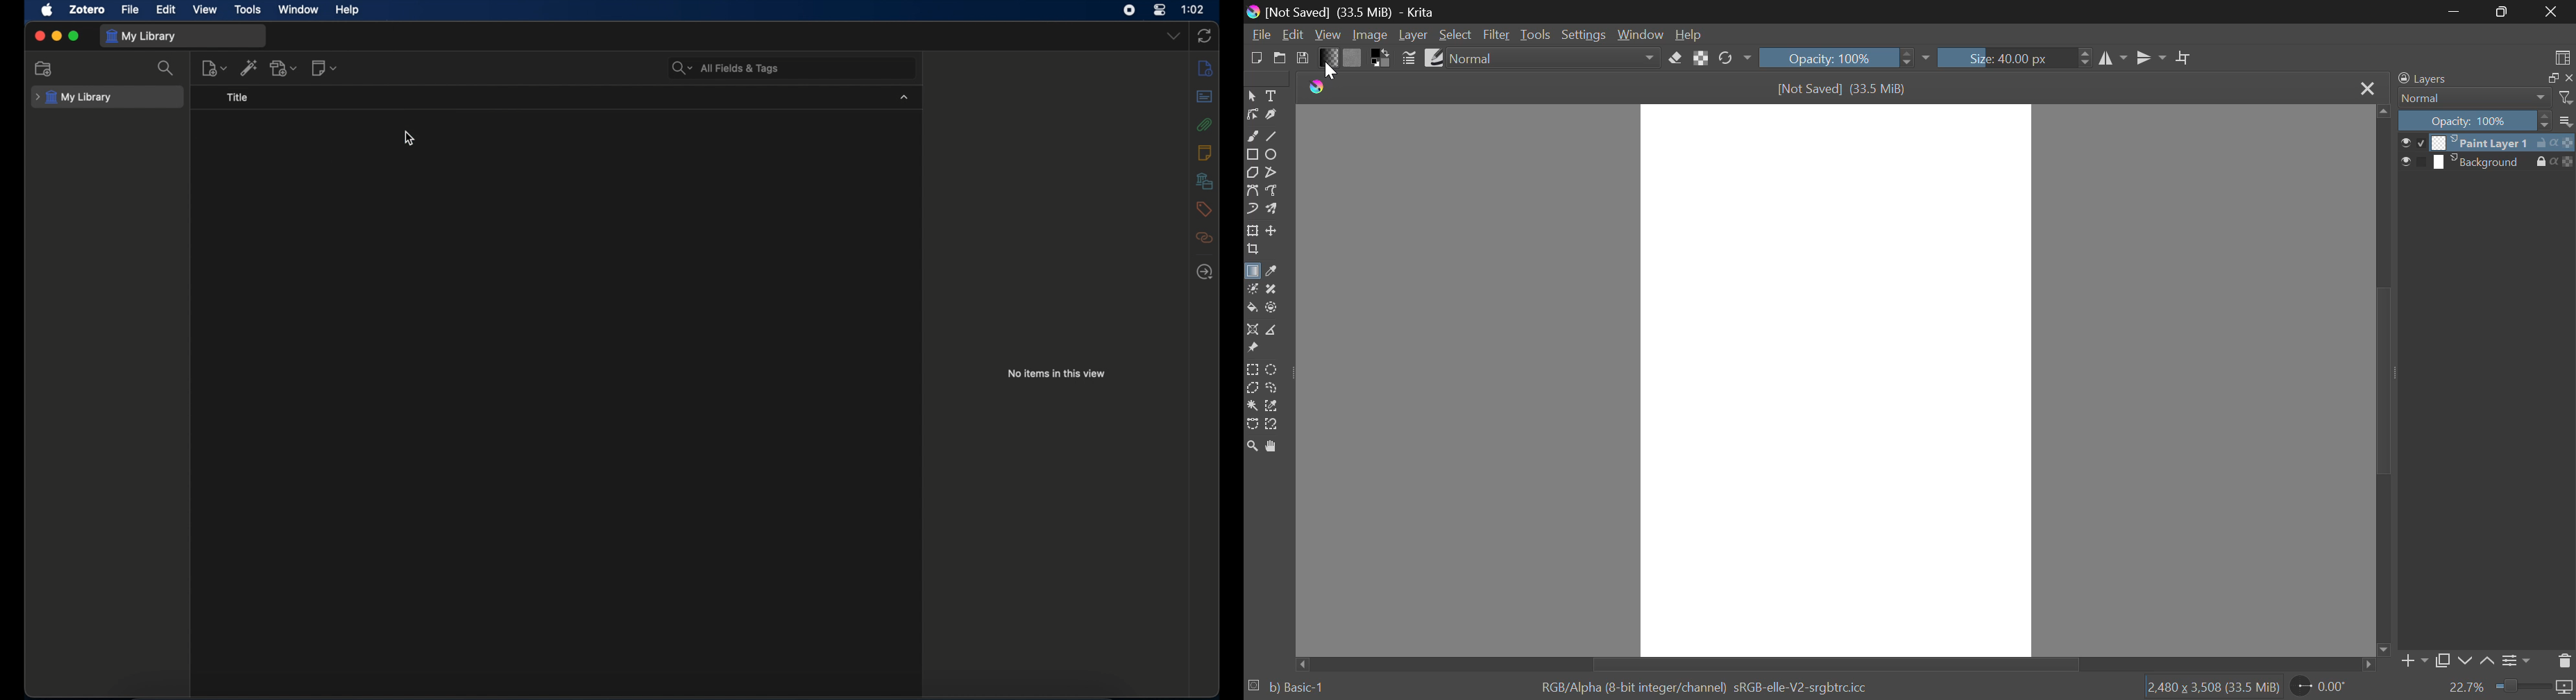 Image resolution: width=2576 pixels, height=700 pixels. I want to click on Crop, so click(2184, 58).